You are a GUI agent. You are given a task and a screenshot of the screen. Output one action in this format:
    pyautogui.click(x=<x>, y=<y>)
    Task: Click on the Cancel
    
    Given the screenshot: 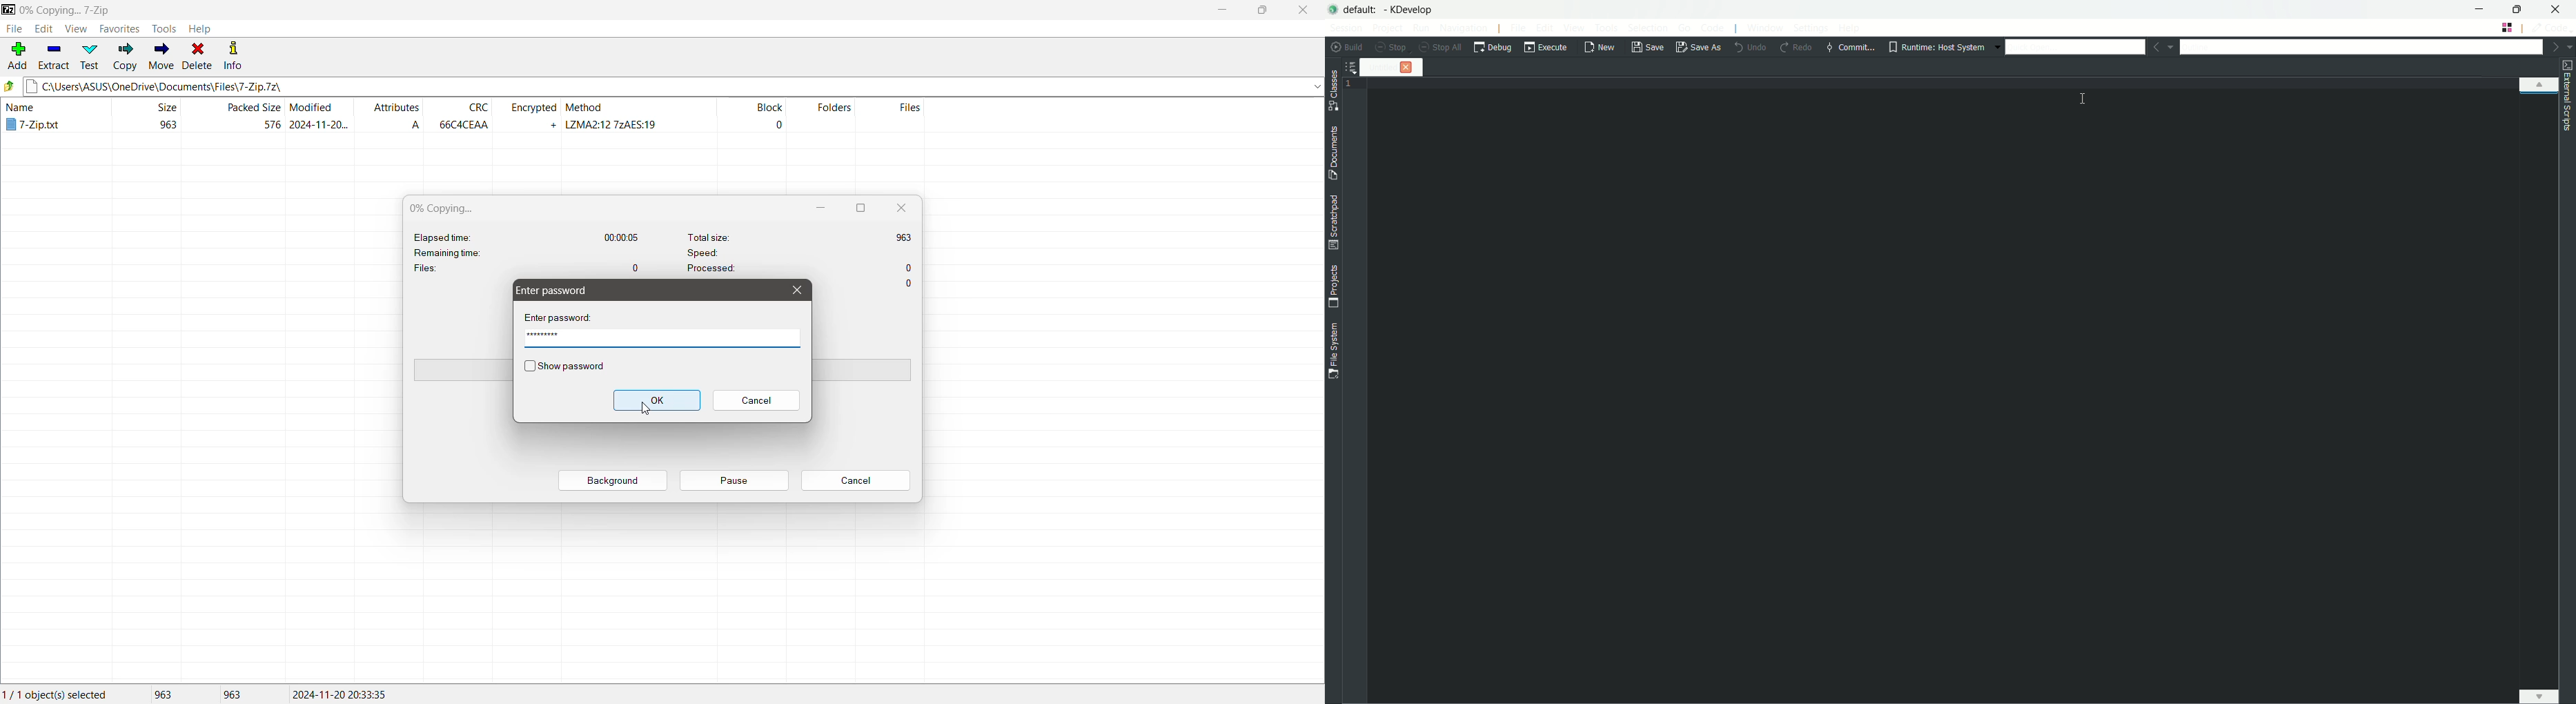 What is the action you would take?
    pyautogui.click(x=856, y=481)
    